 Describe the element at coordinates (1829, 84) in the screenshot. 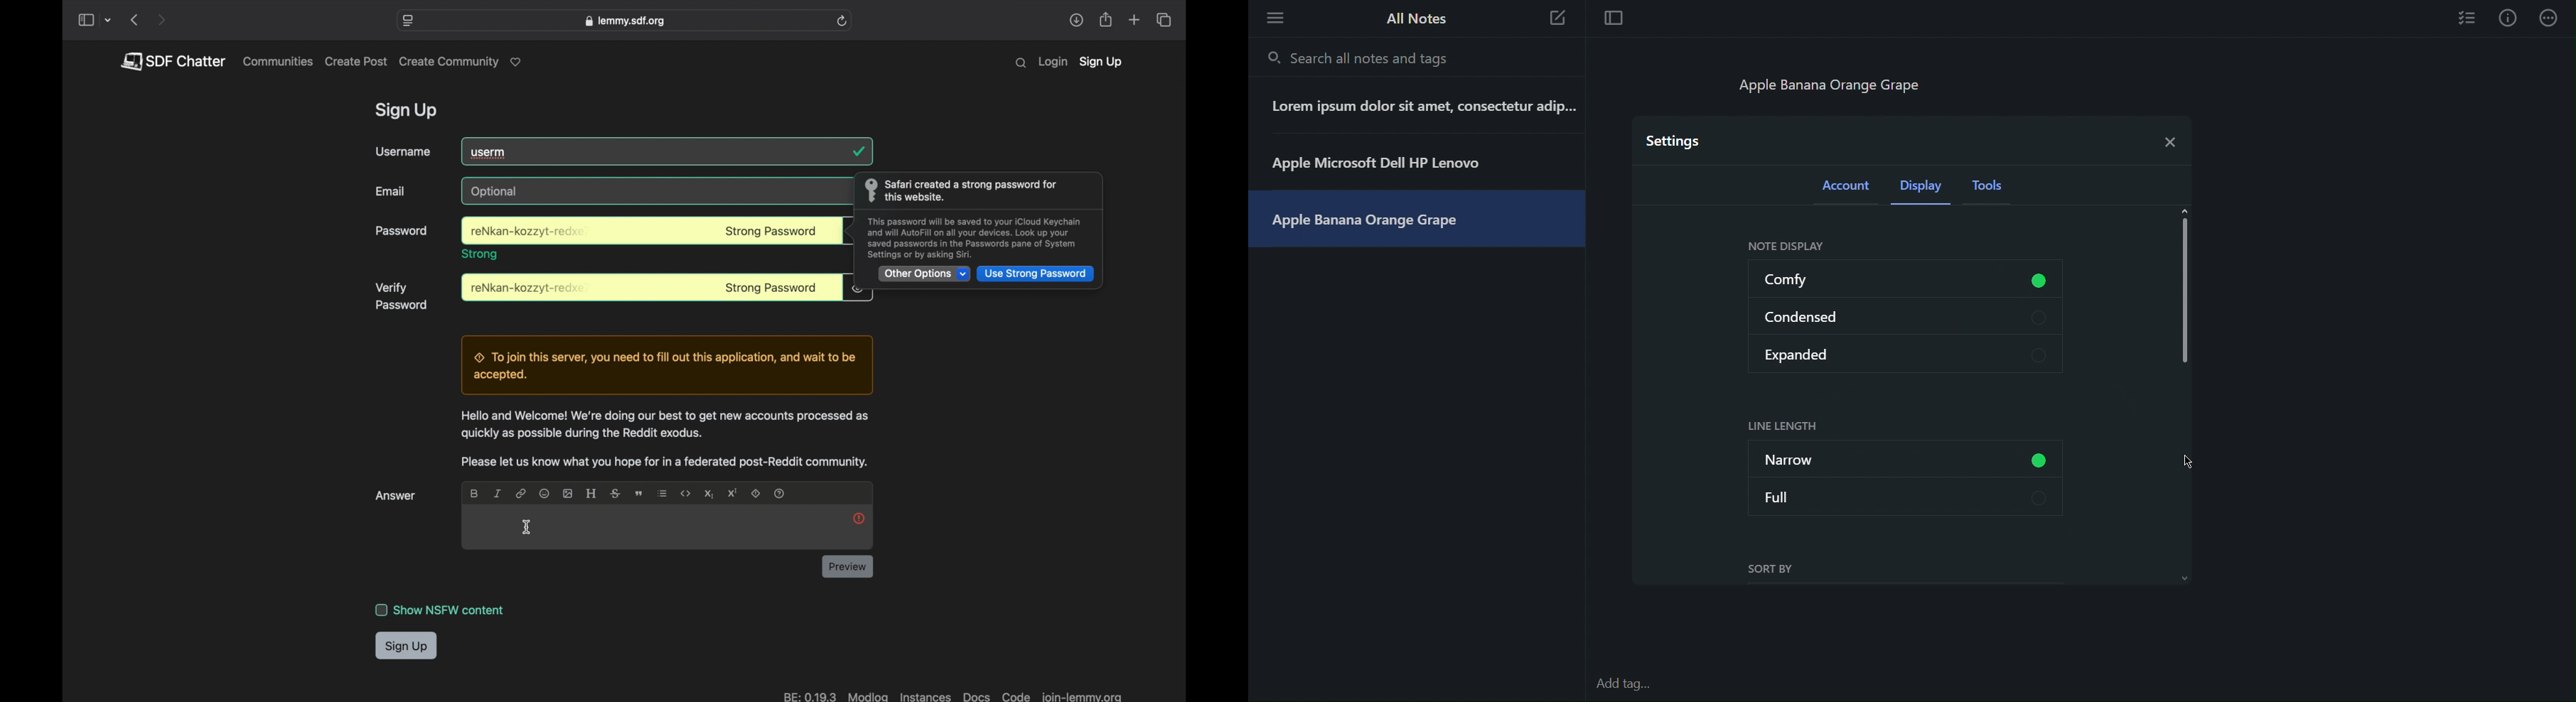

I see `Apple Banana Orange Grape` at that location.